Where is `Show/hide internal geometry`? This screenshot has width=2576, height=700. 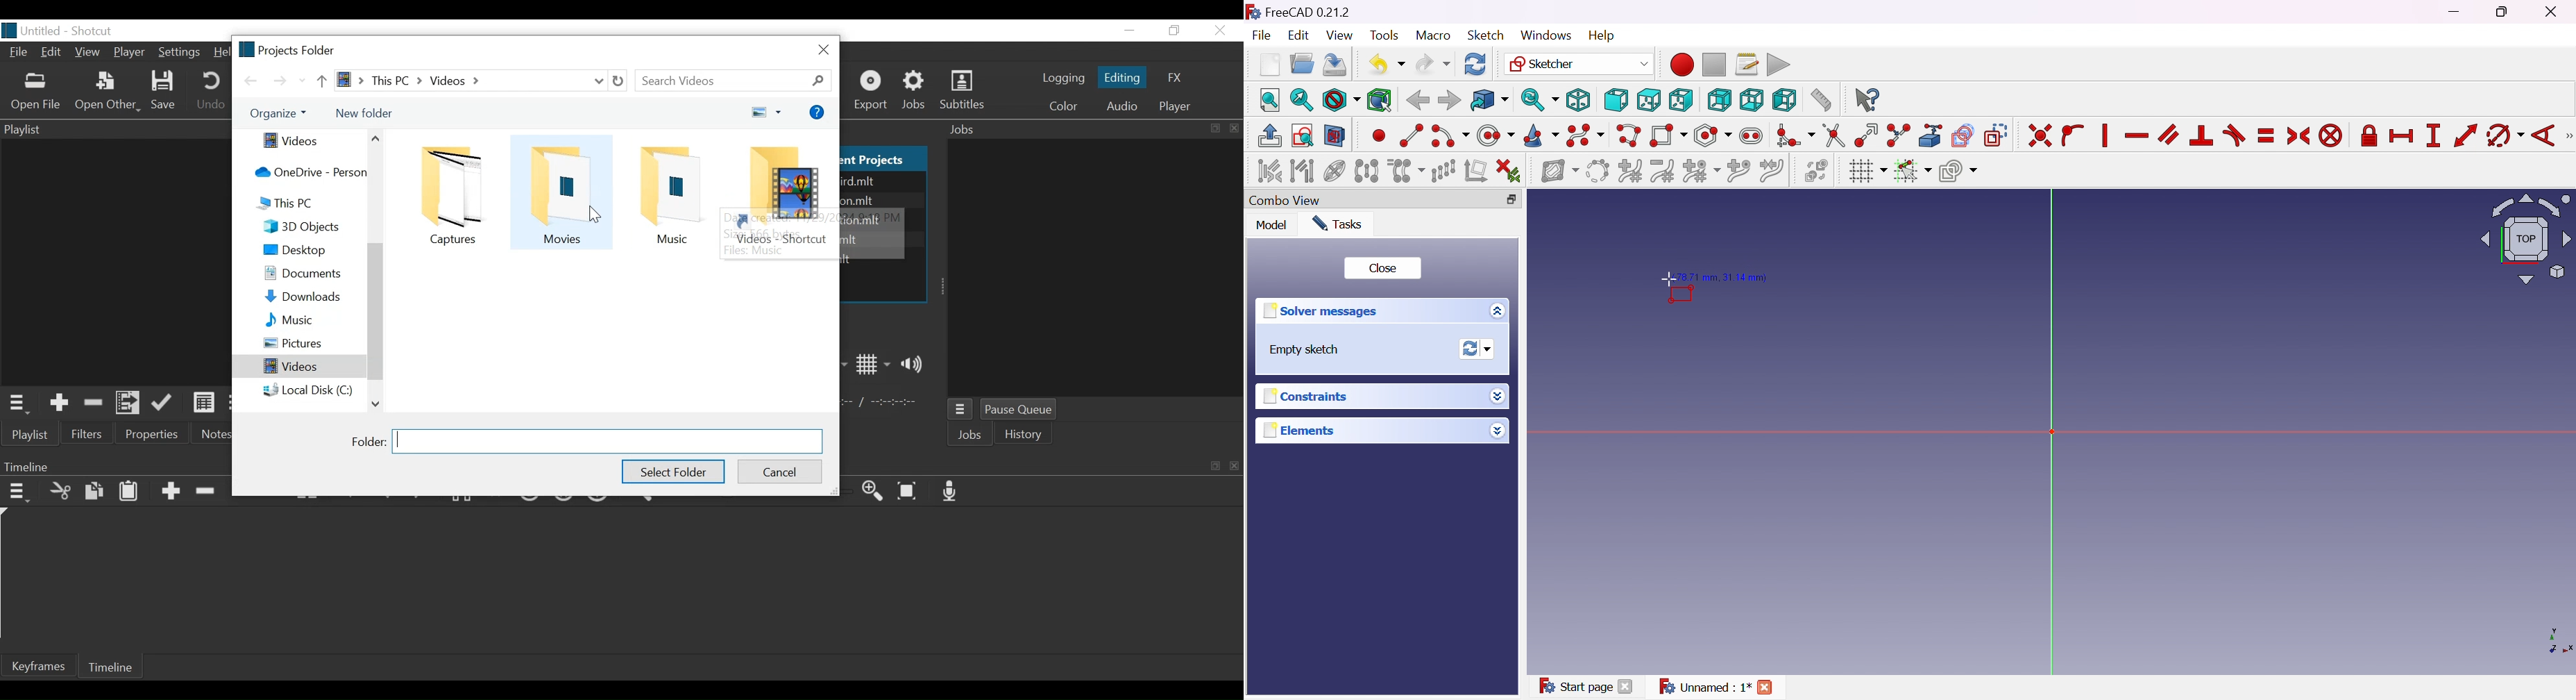
Show/hide internal geometry is located at coordinates (1336, 171).